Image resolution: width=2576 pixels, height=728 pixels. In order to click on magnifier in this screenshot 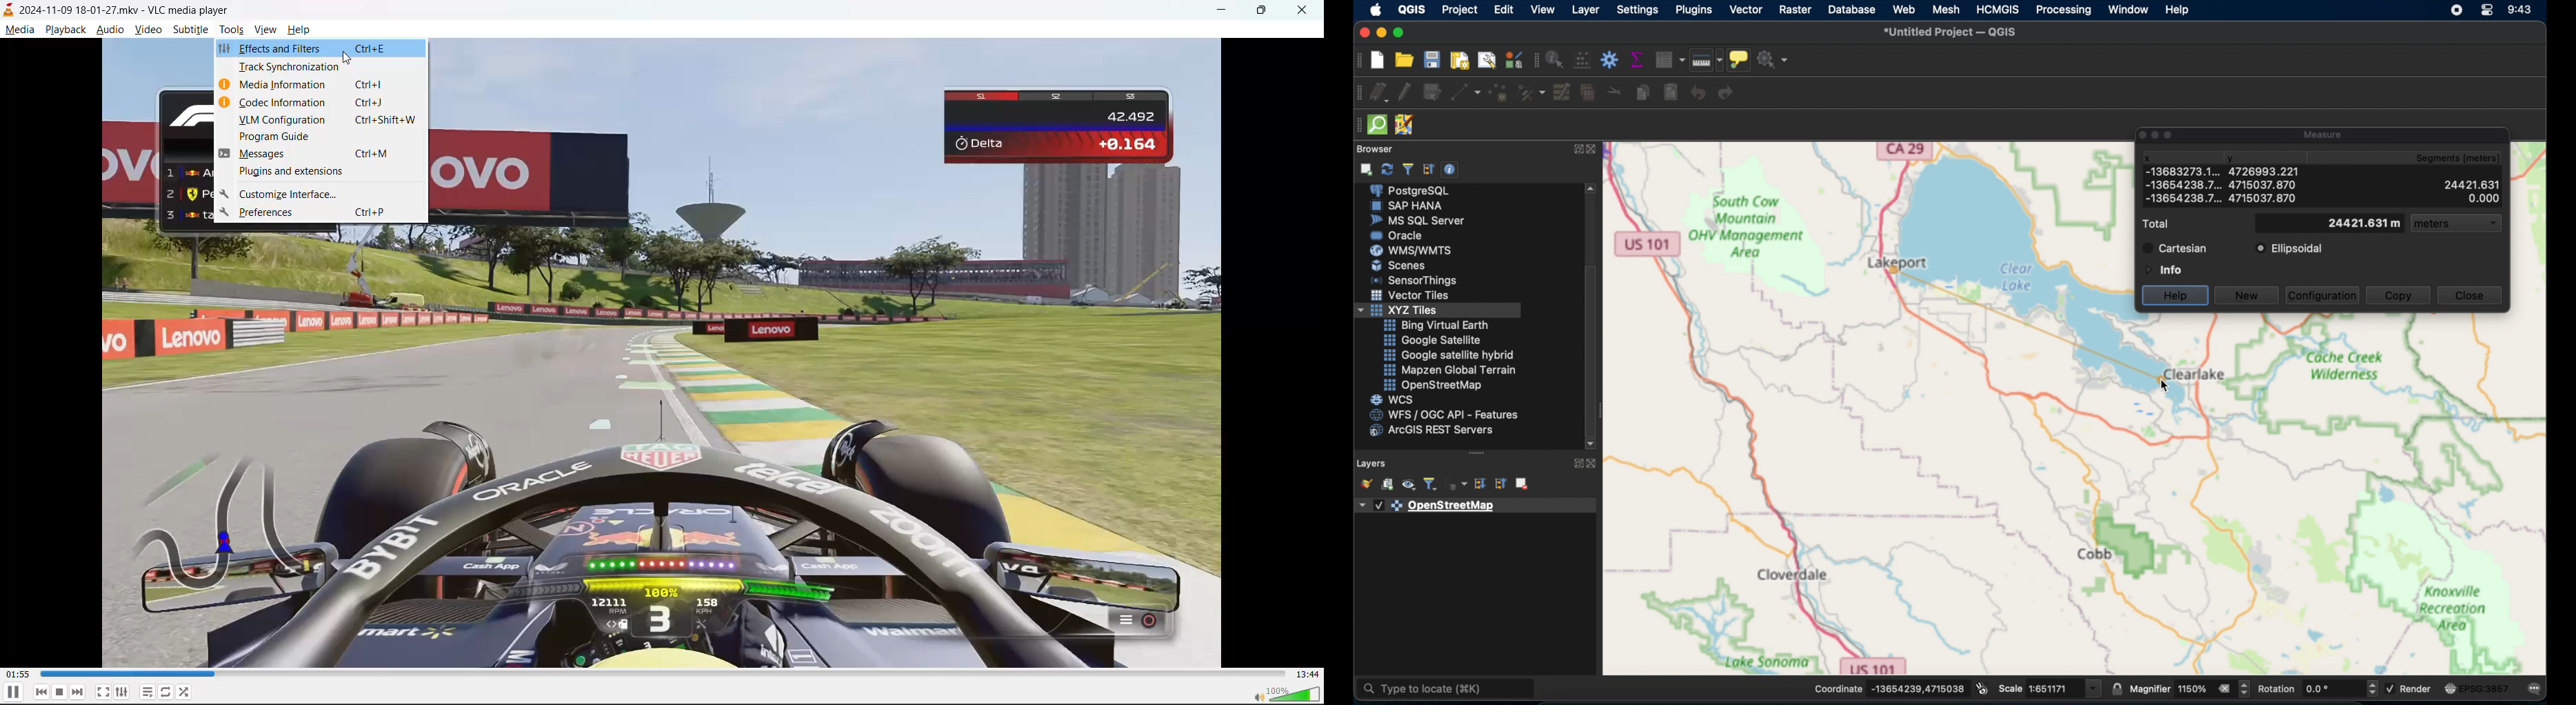, I will do `click(2191, 689)`.